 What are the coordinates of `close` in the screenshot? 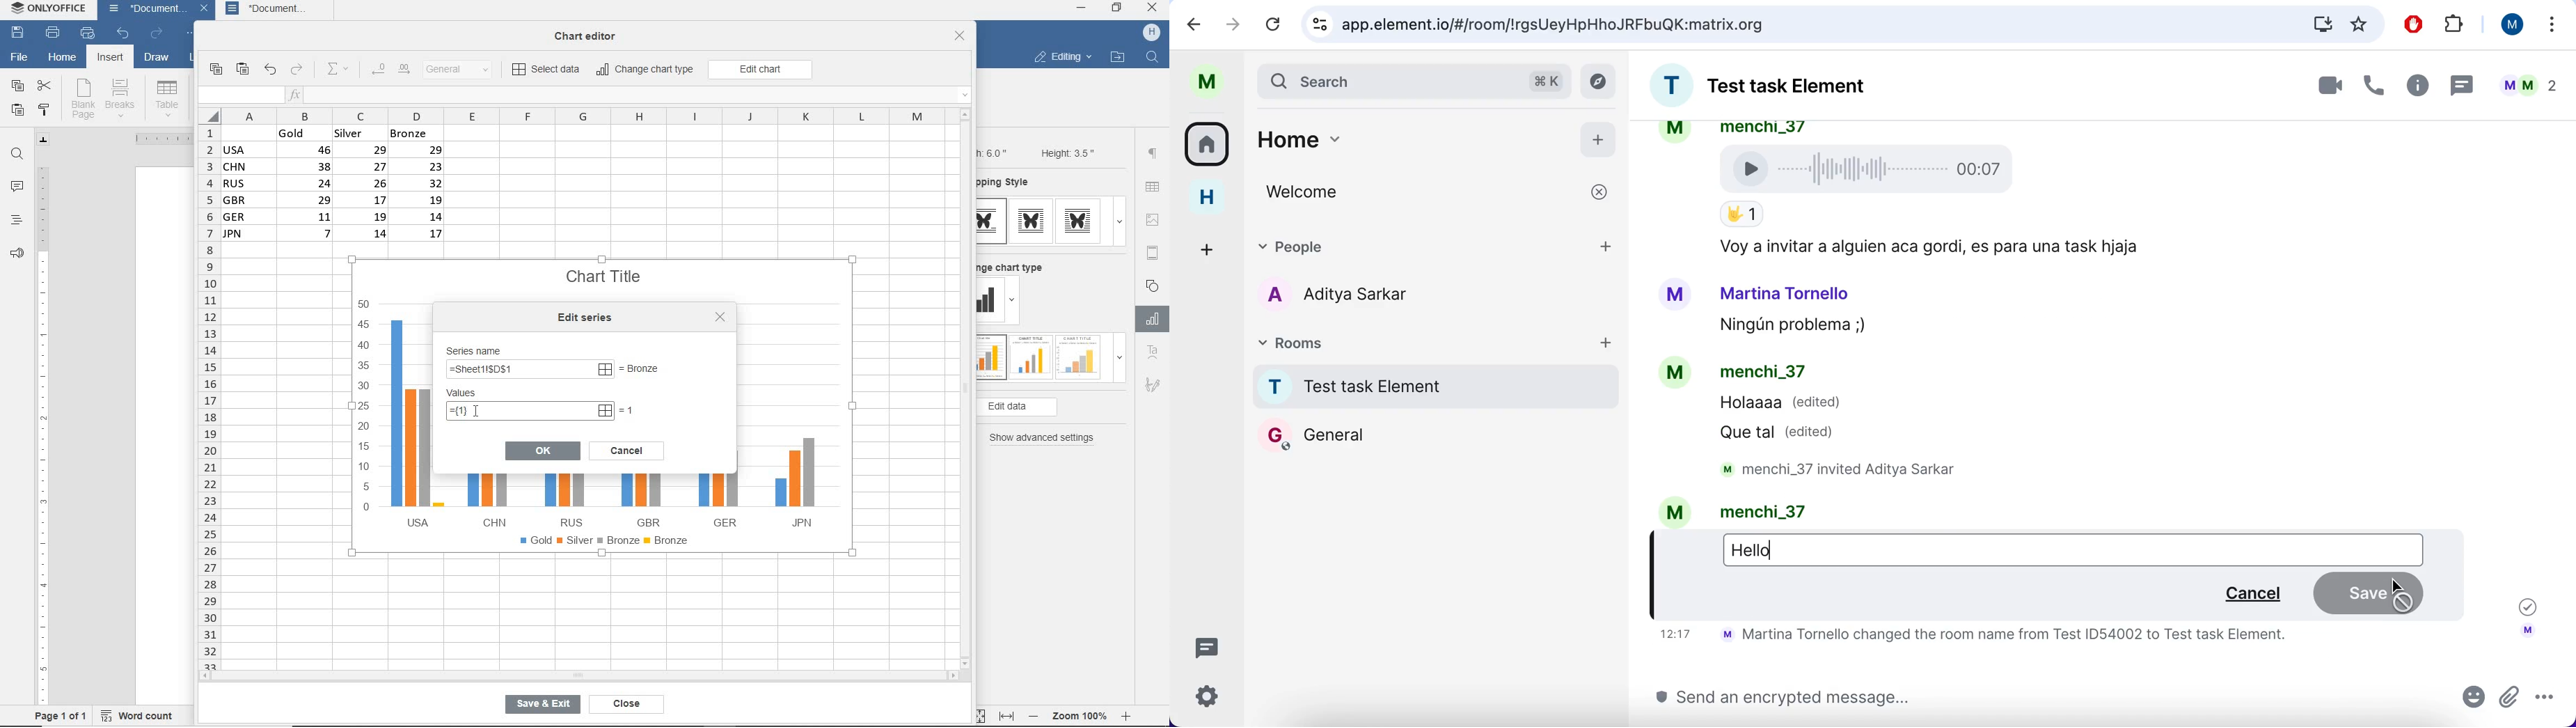 It's located at (960, 37).